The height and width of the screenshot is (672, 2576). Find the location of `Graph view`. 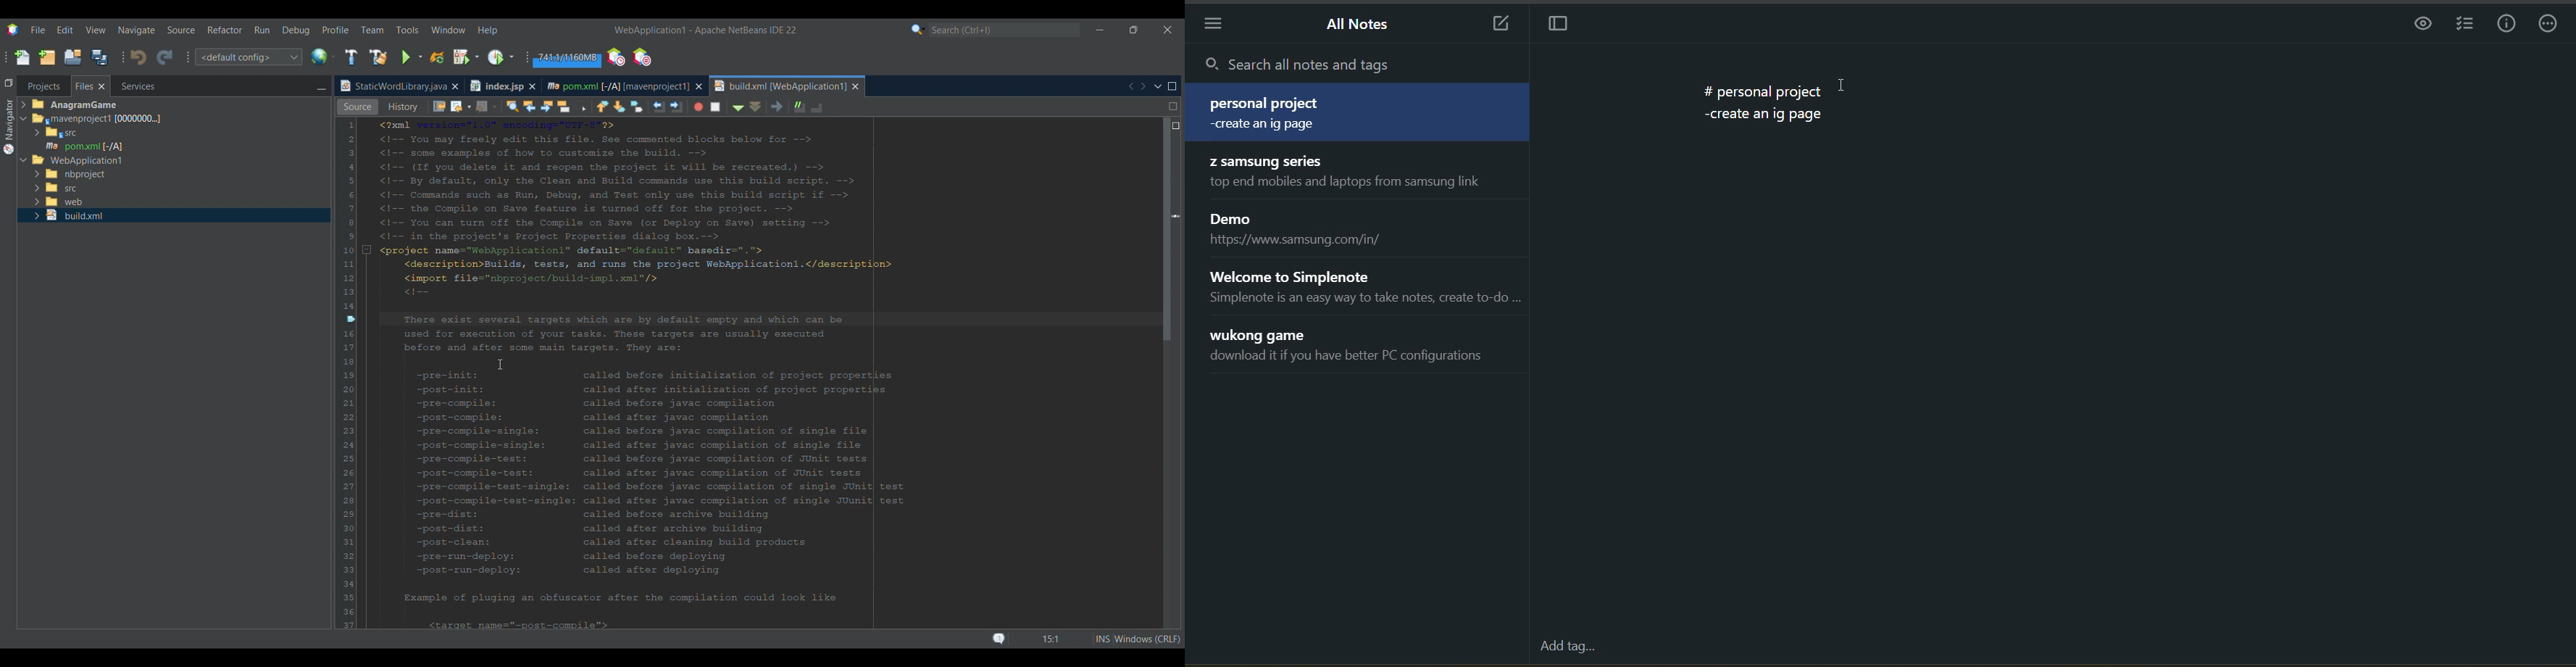

Graph view is located at coordinates (409, 107).